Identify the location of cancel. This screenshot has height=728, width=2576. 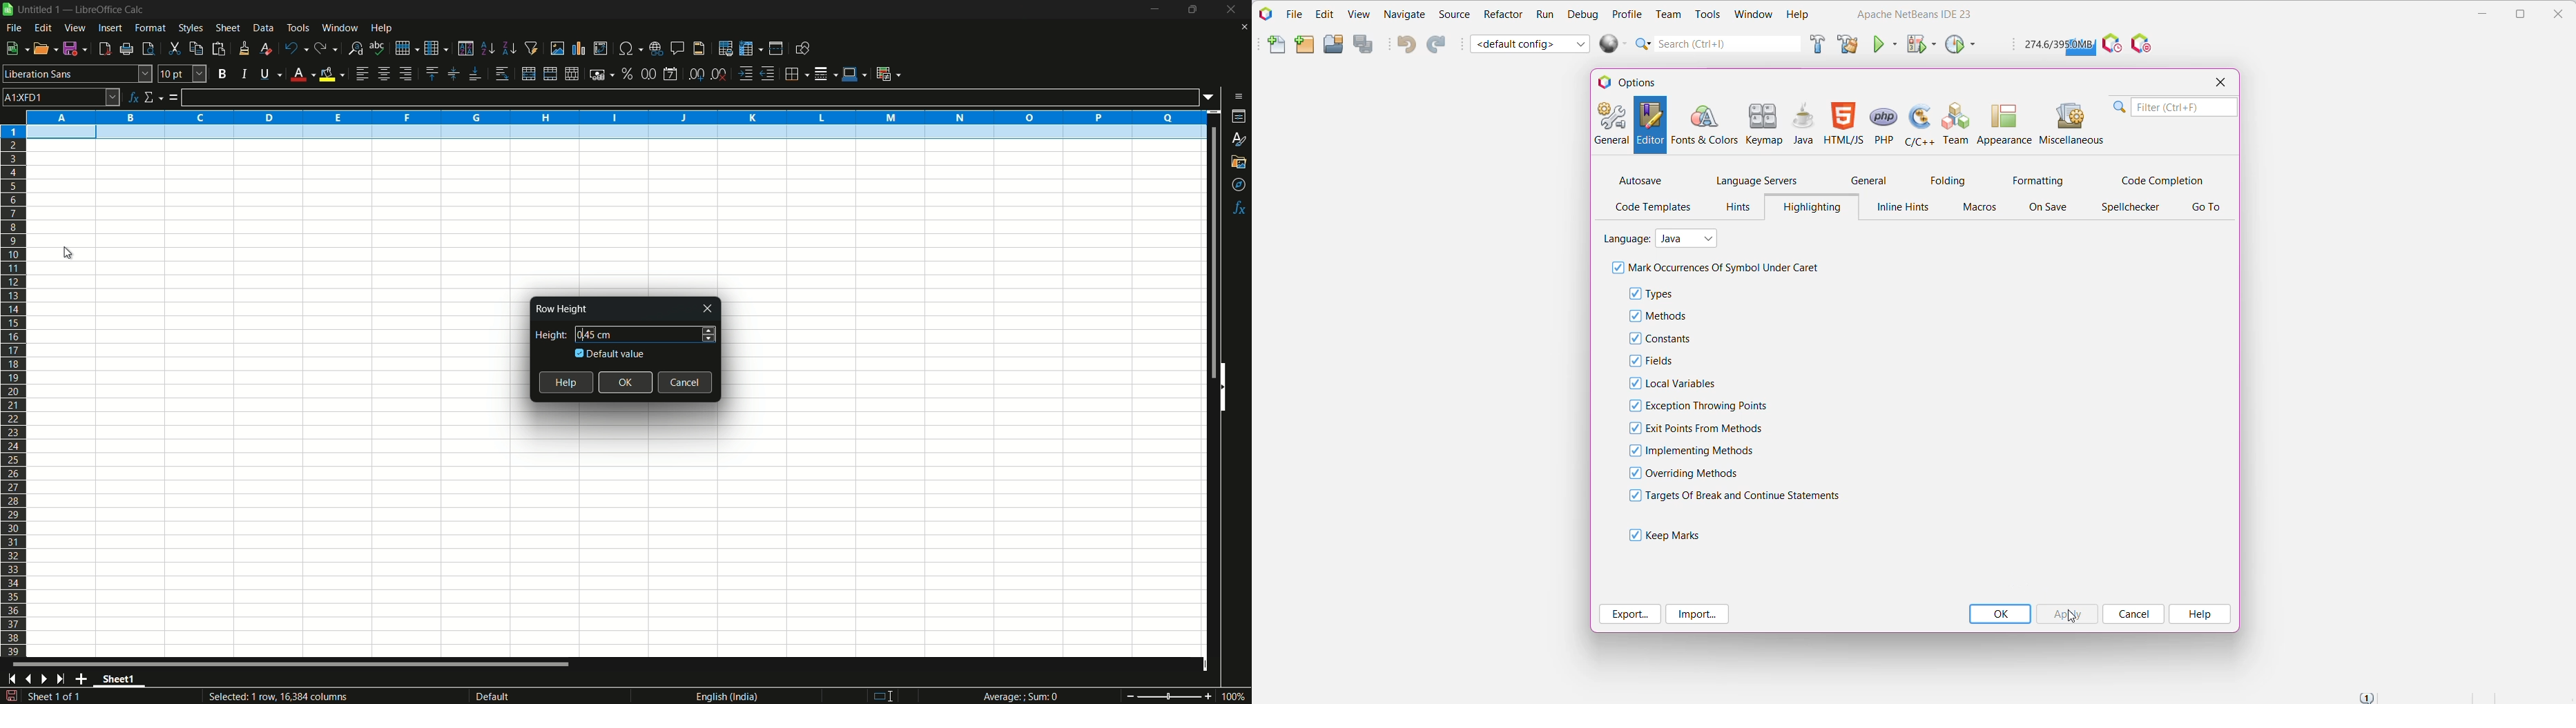
(686, 382).